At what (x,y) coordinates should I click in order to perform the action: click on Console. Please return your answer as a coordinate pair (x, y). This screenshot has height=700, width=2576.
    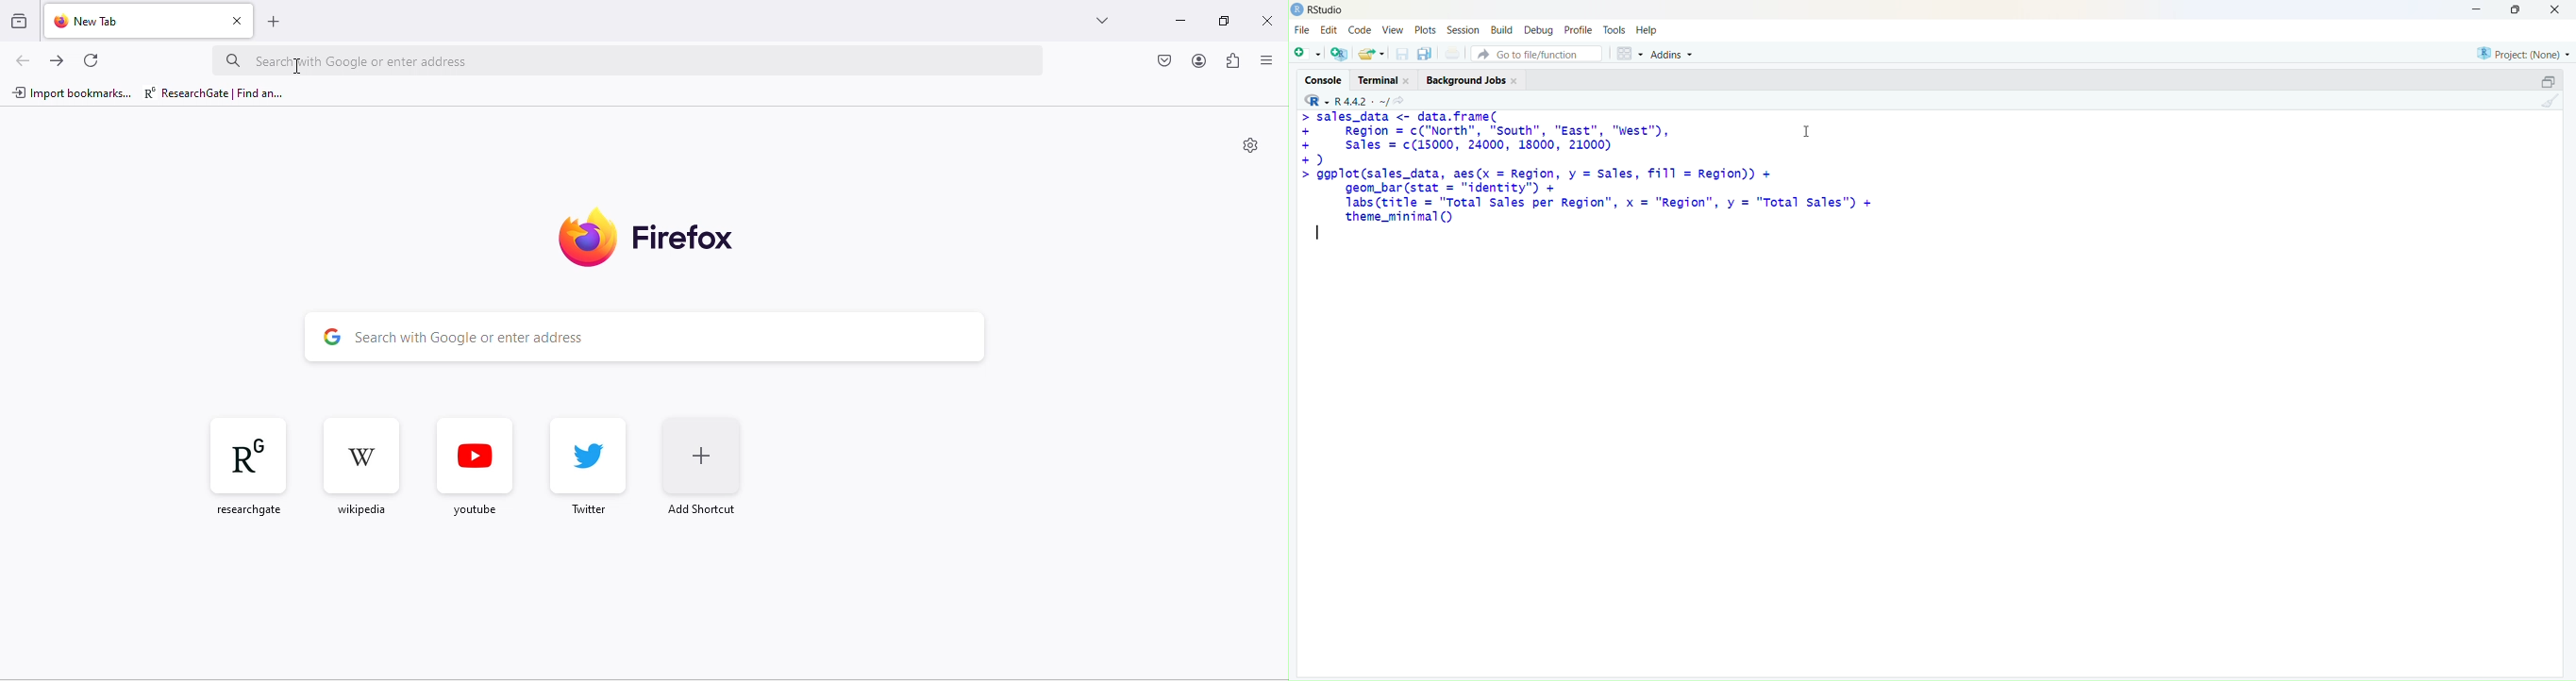
    Looking at the image, I should click on (1320, 77).